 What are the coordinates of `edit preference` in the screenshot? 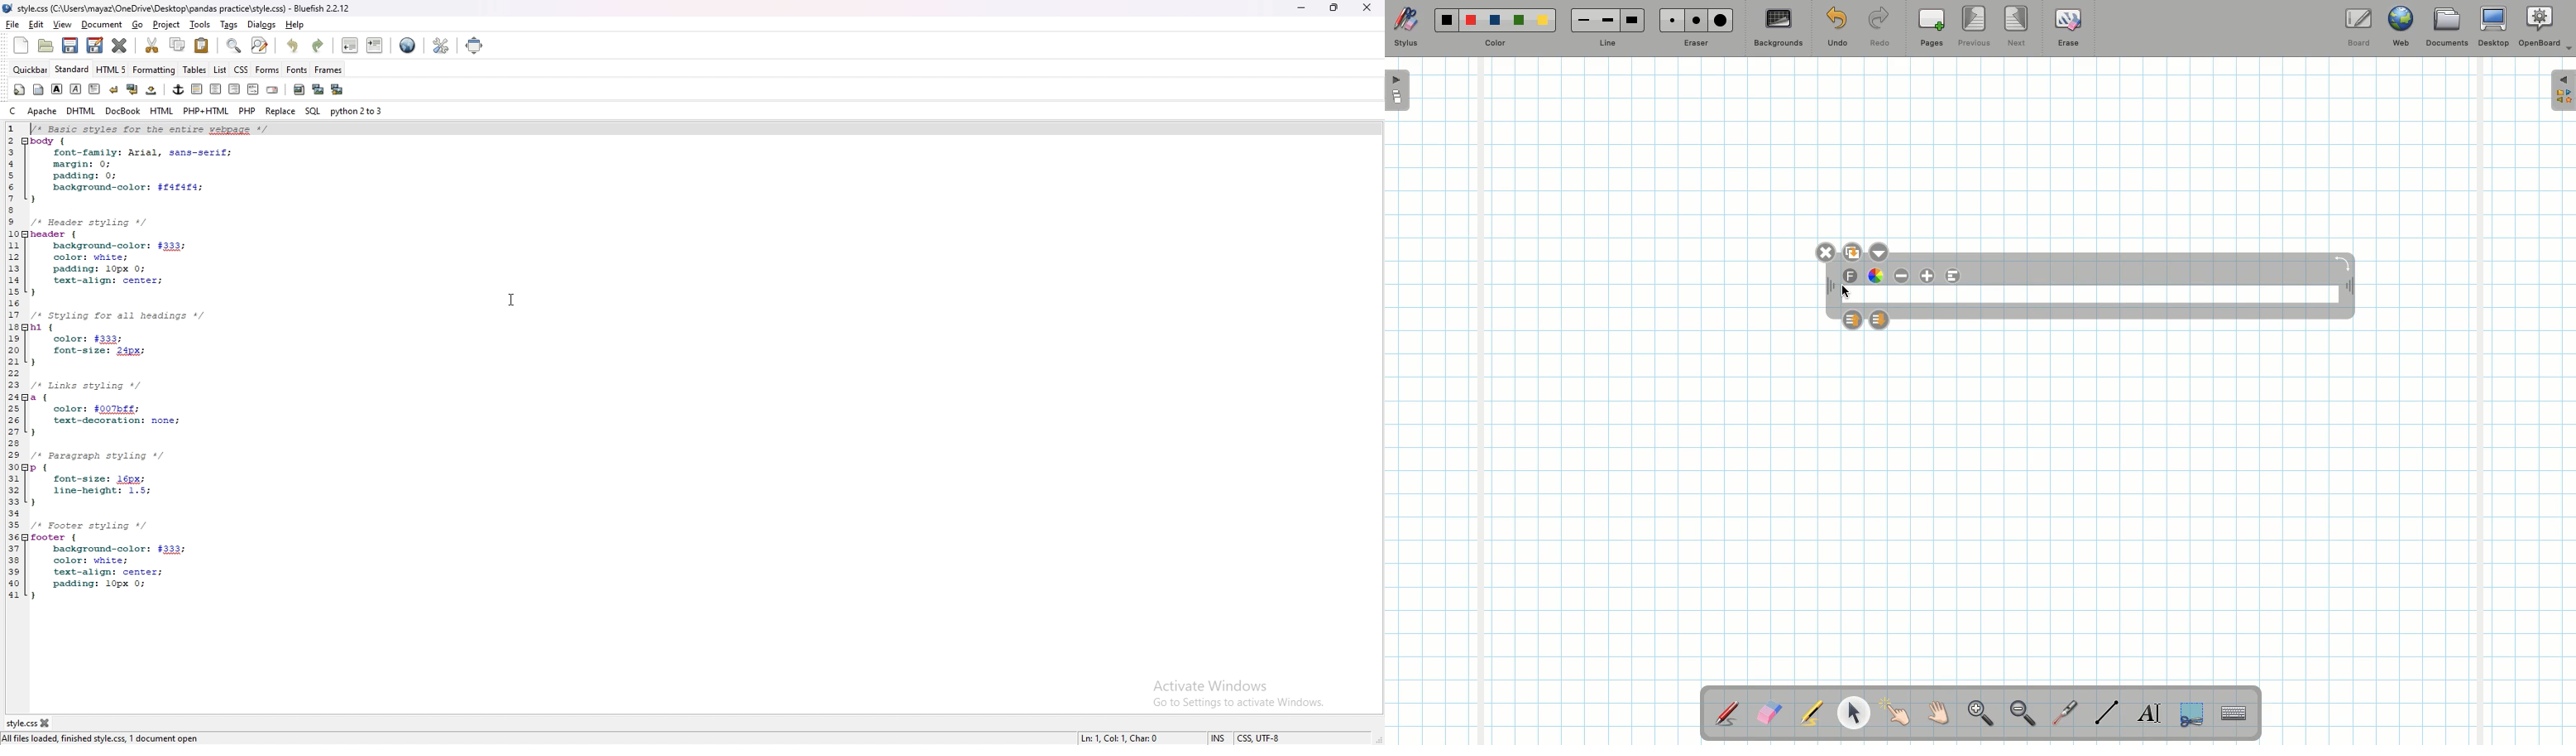 It's located at (442, 45).